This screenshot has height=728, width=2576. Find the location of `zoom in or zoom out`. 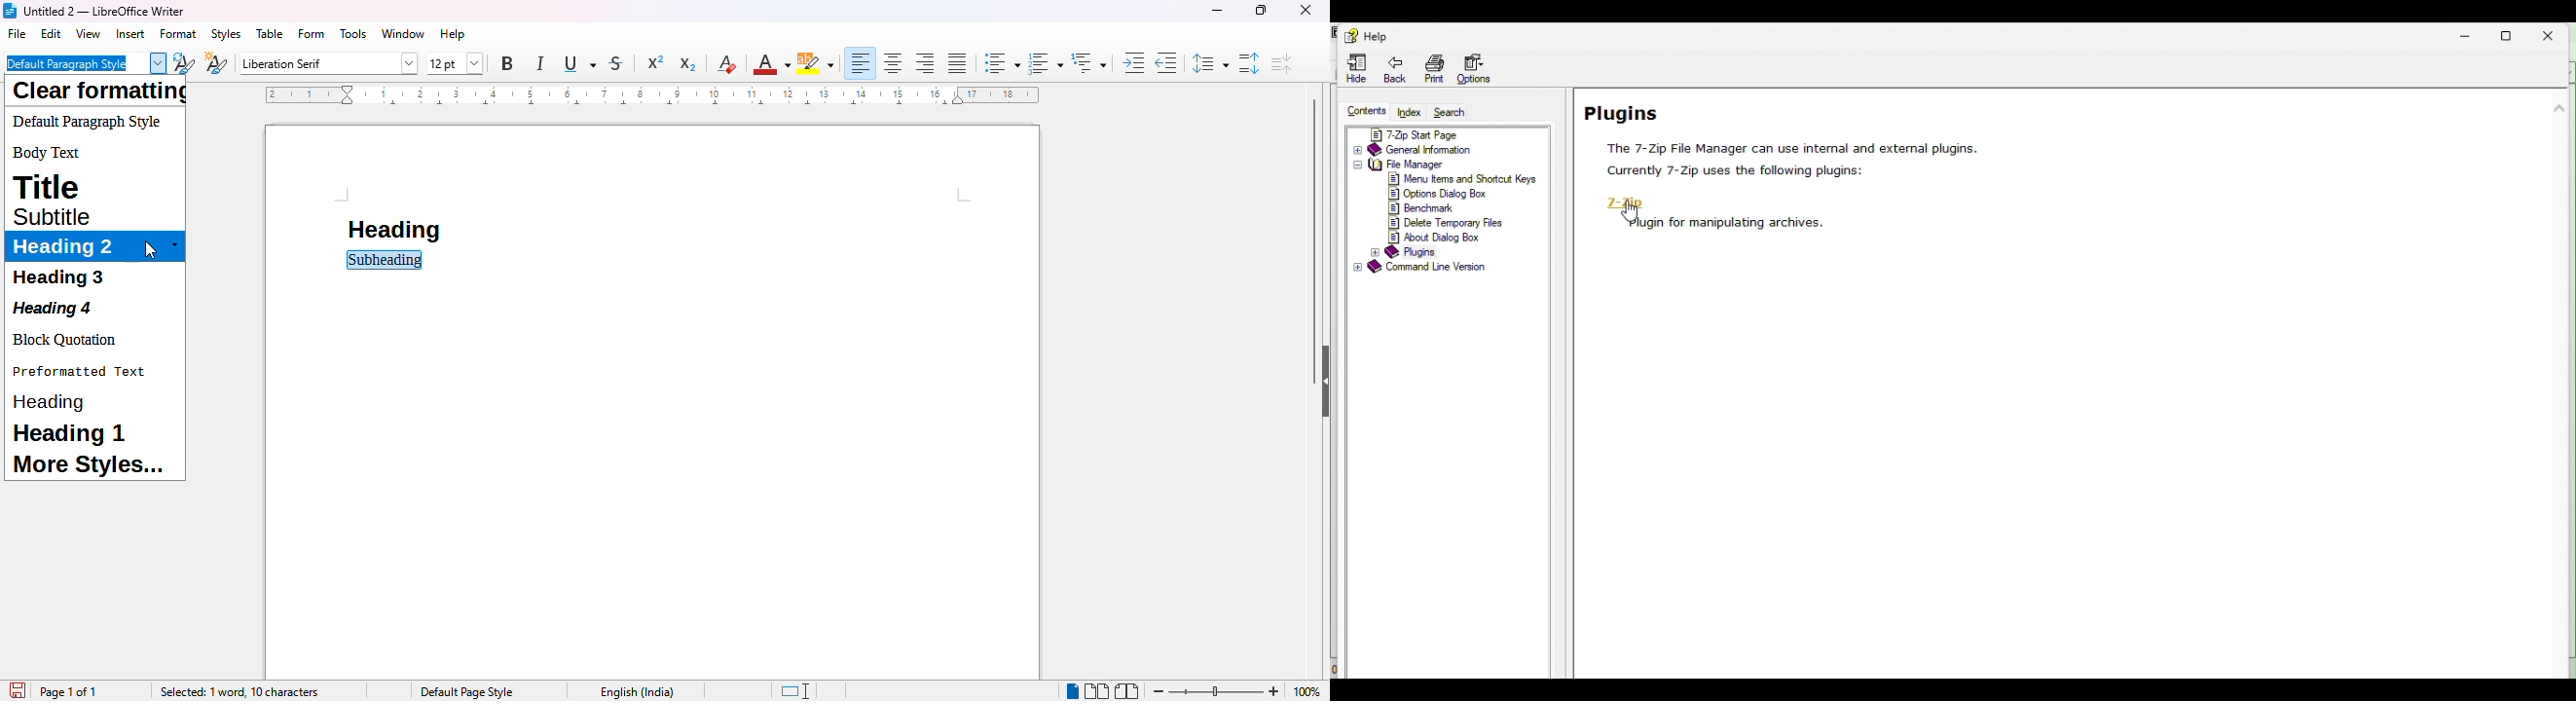

zoom in or zoom out is located at coordinates (1215, 690).